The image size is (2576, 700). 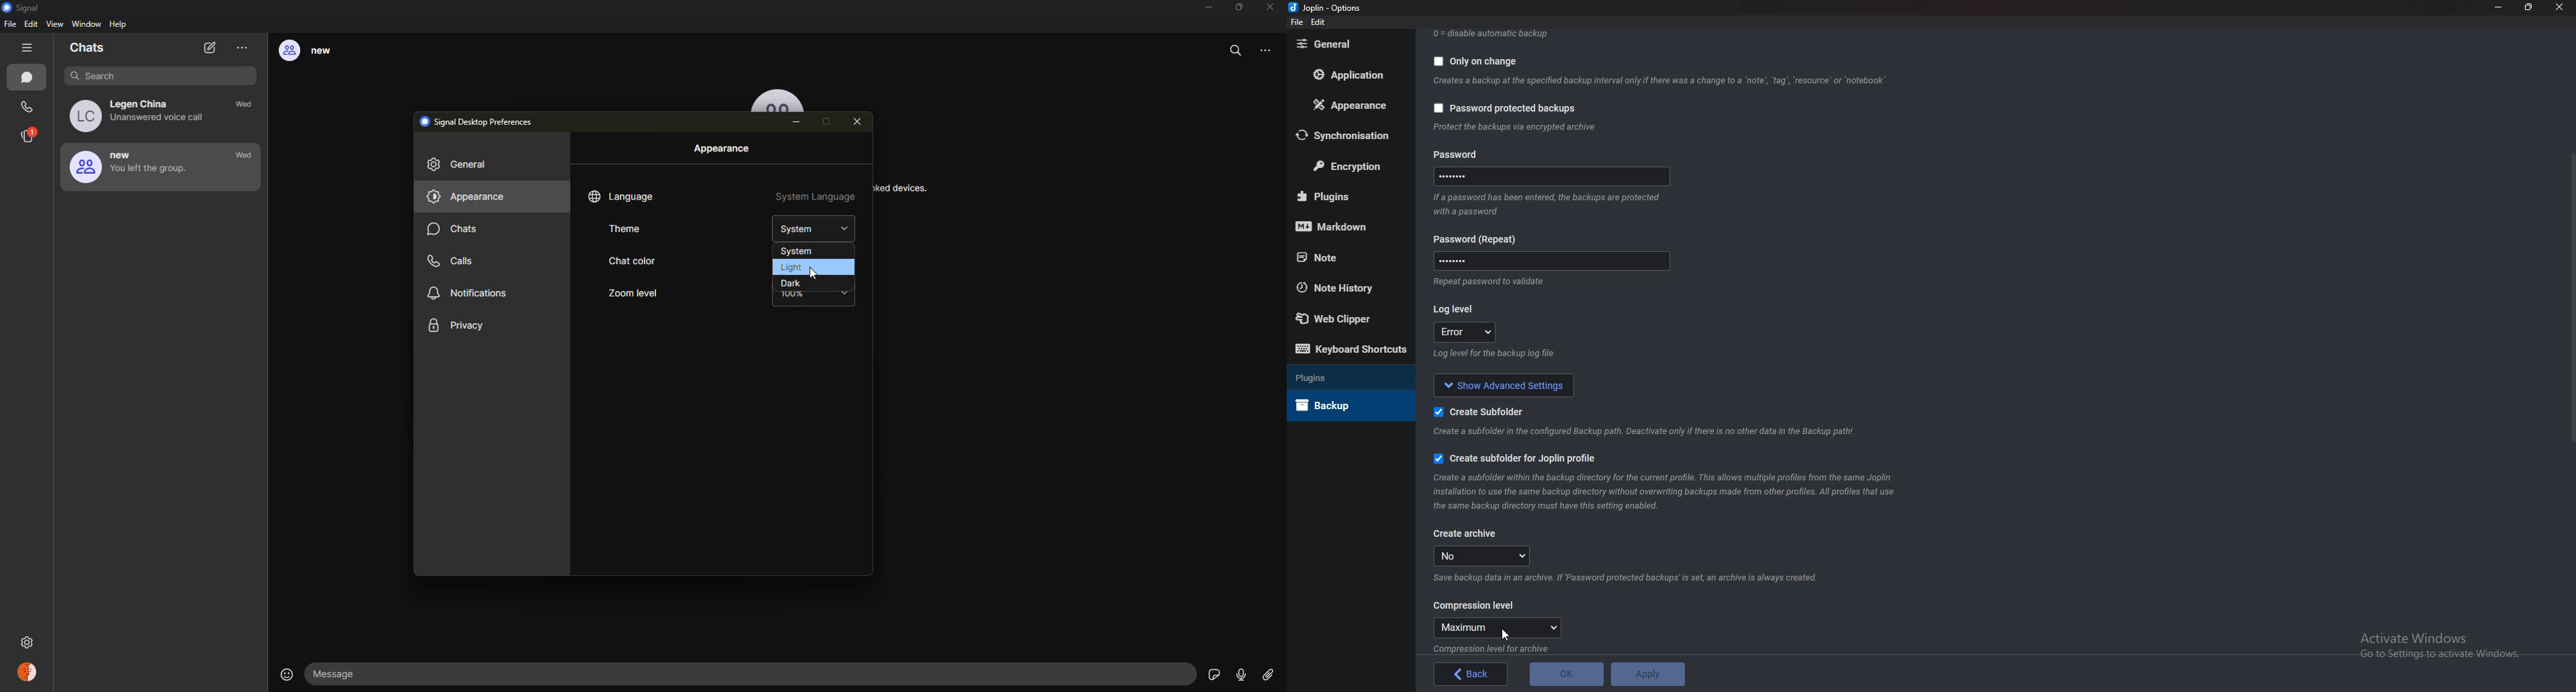 What do you see at coordinates (1500, 628) in the screenshot?
I see `Maximum` at bounding box center [1500, 628].